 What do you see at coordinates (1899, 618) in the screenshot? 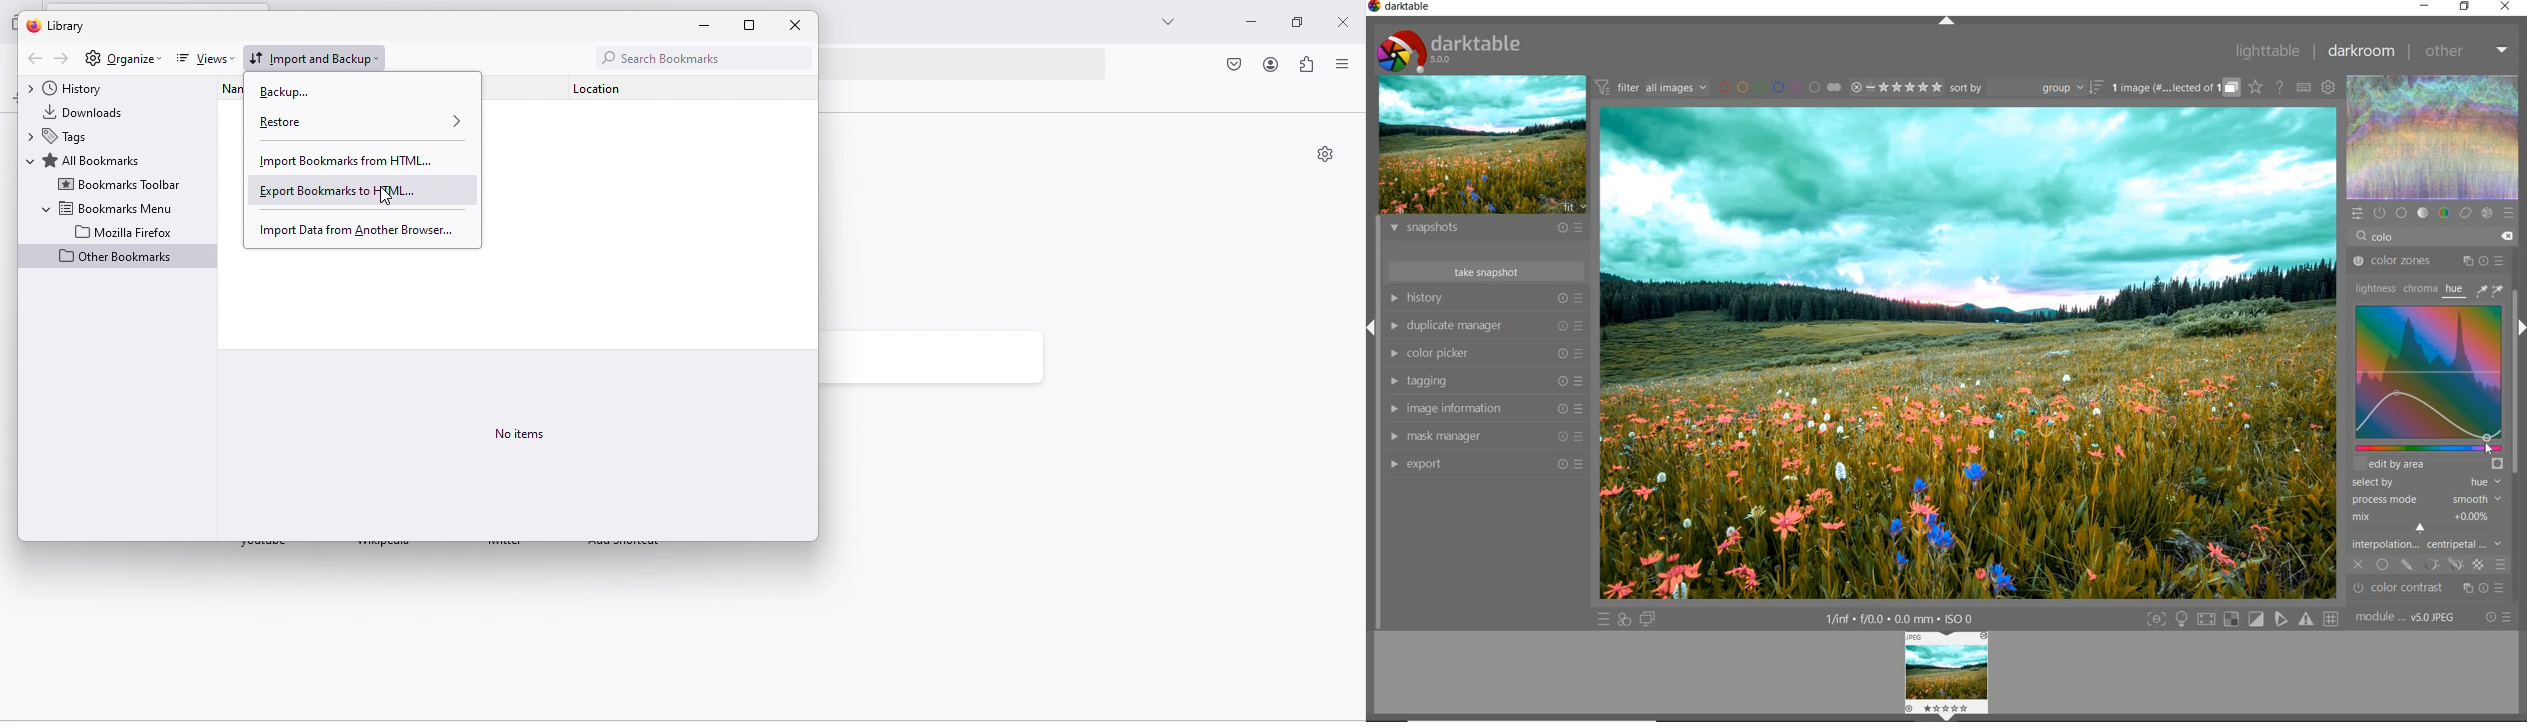
I see `1/inf*f/0.0 mm*ISO 0` at bounding box center [1899, 618].